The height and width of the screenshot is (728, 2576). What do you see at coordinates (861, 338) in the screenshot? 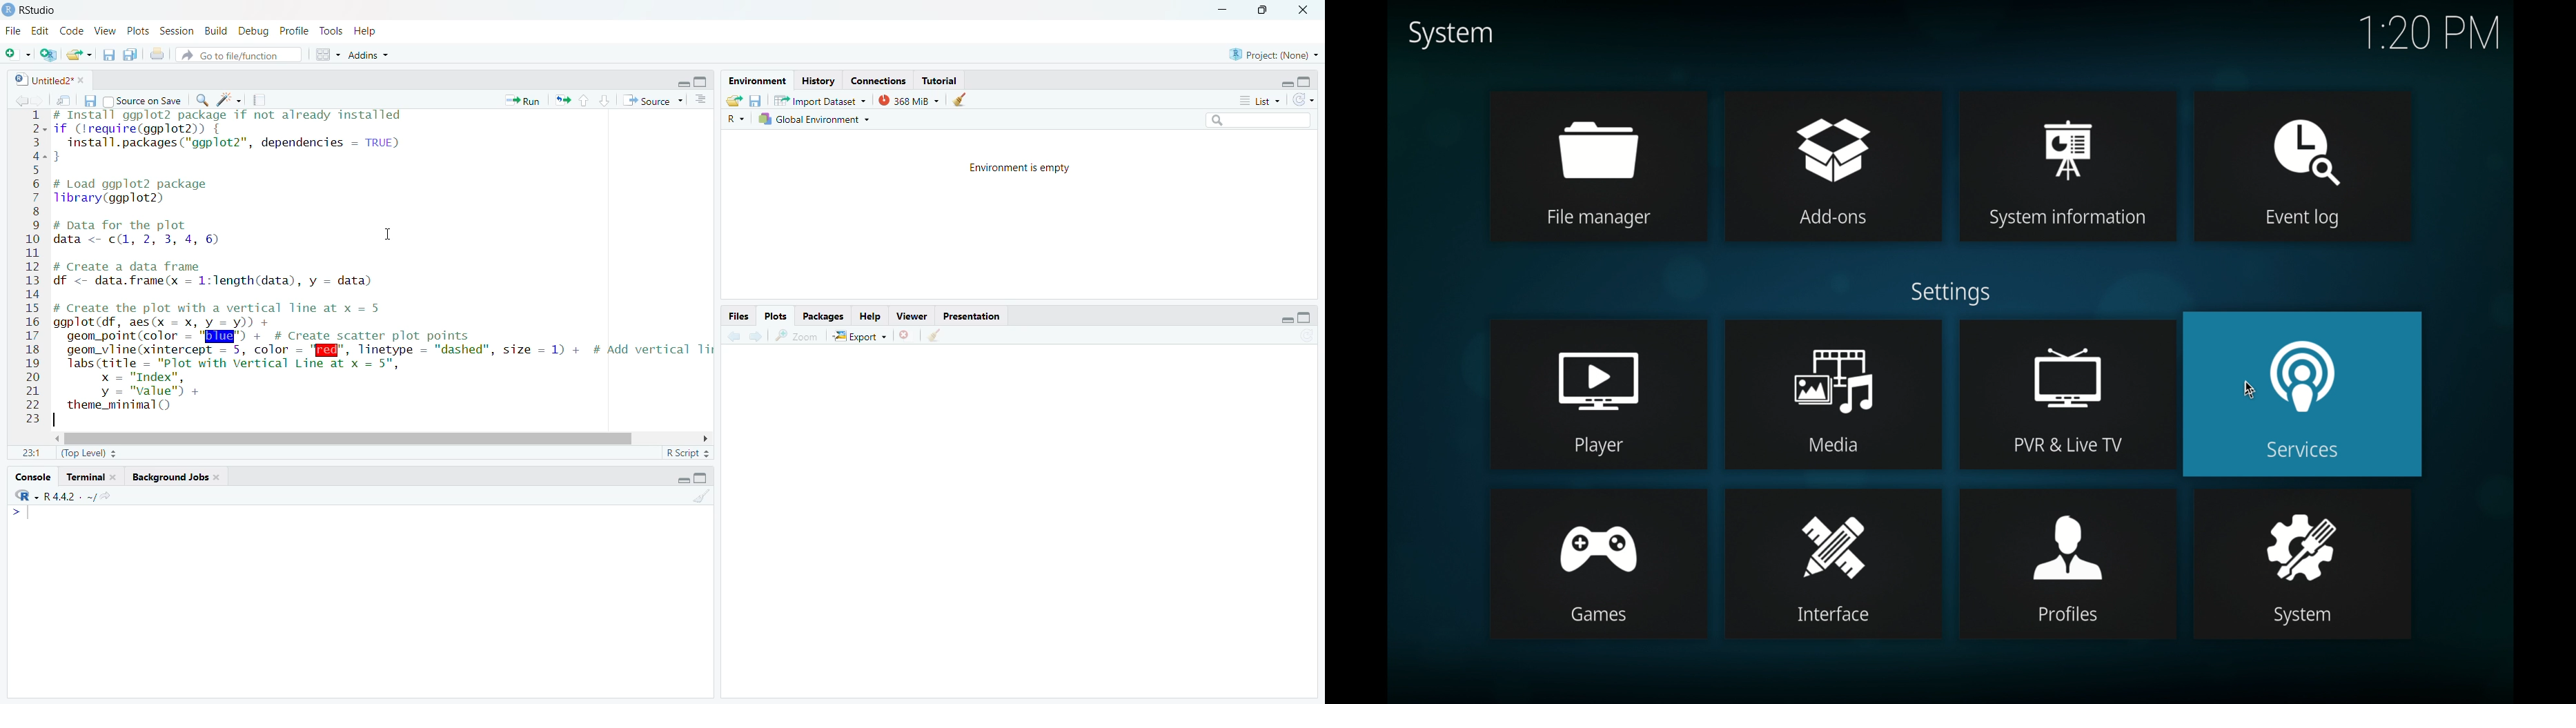
I see `| Export ~` at bounding box center [861, 338].